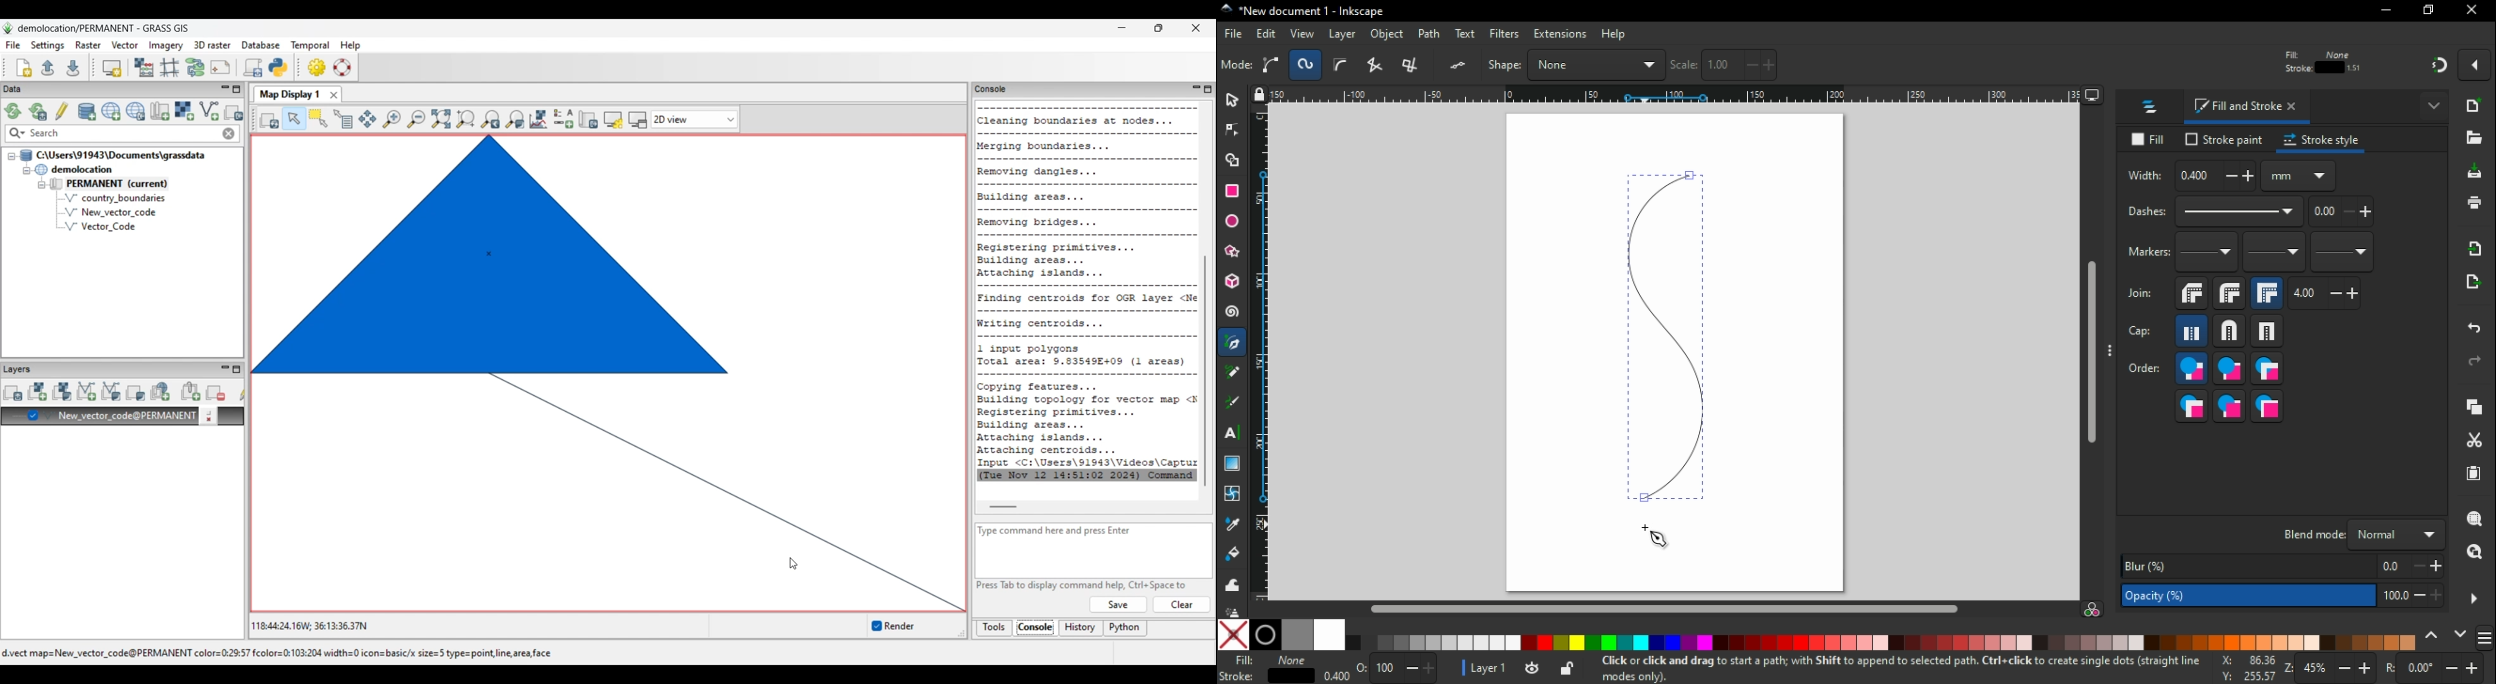 This screenshot has height=700, width=2520. I want to click on shape builder tool, so click(1235, 162).